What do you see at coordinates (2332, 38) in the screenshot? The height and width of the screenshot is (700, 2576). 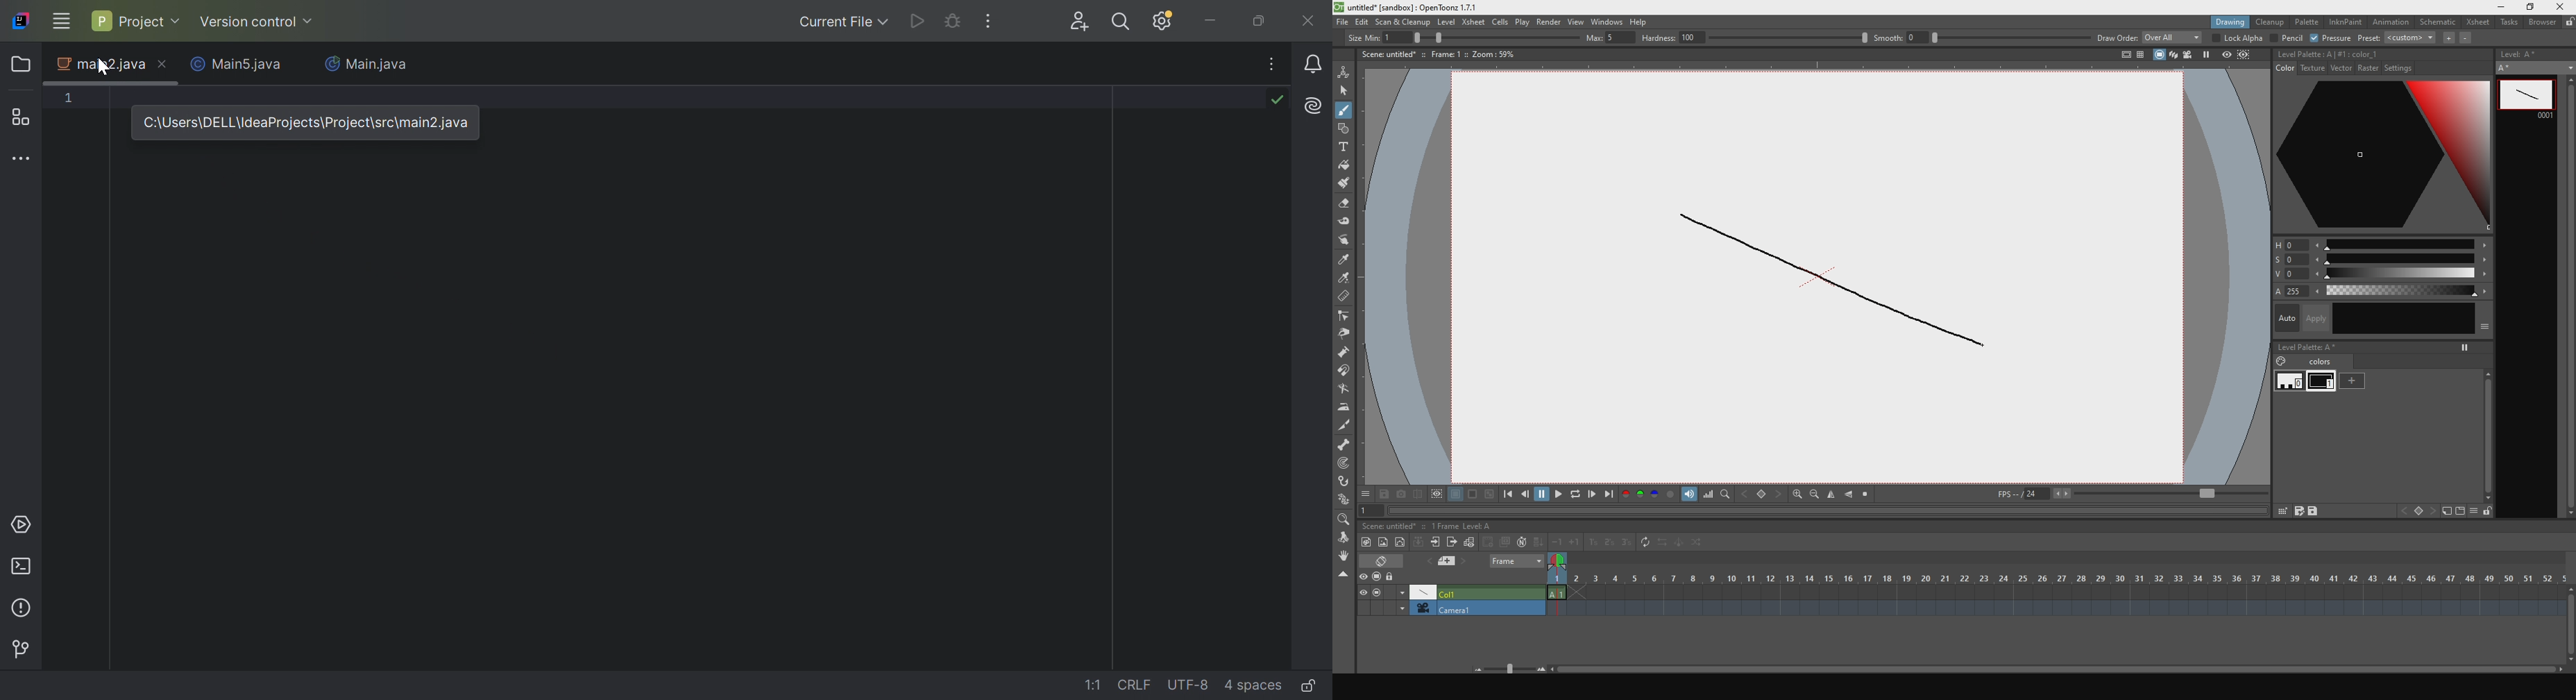 I see `pressure` at bounding box center [2332, 38].